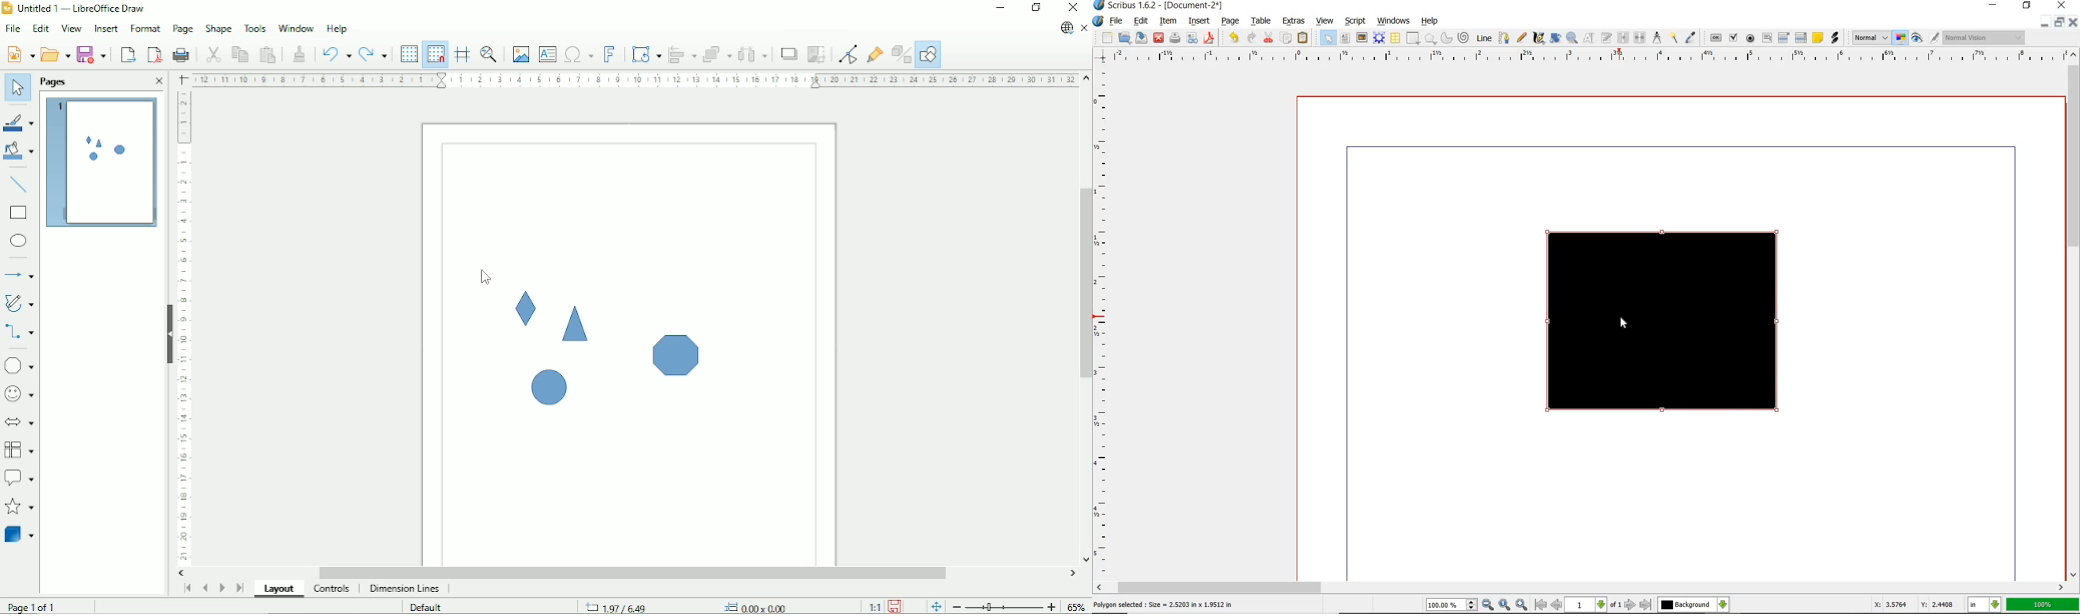  Describe the element at coordinates (874, 52) in the screenshot. I see `Show gluepoint functions` at that location.